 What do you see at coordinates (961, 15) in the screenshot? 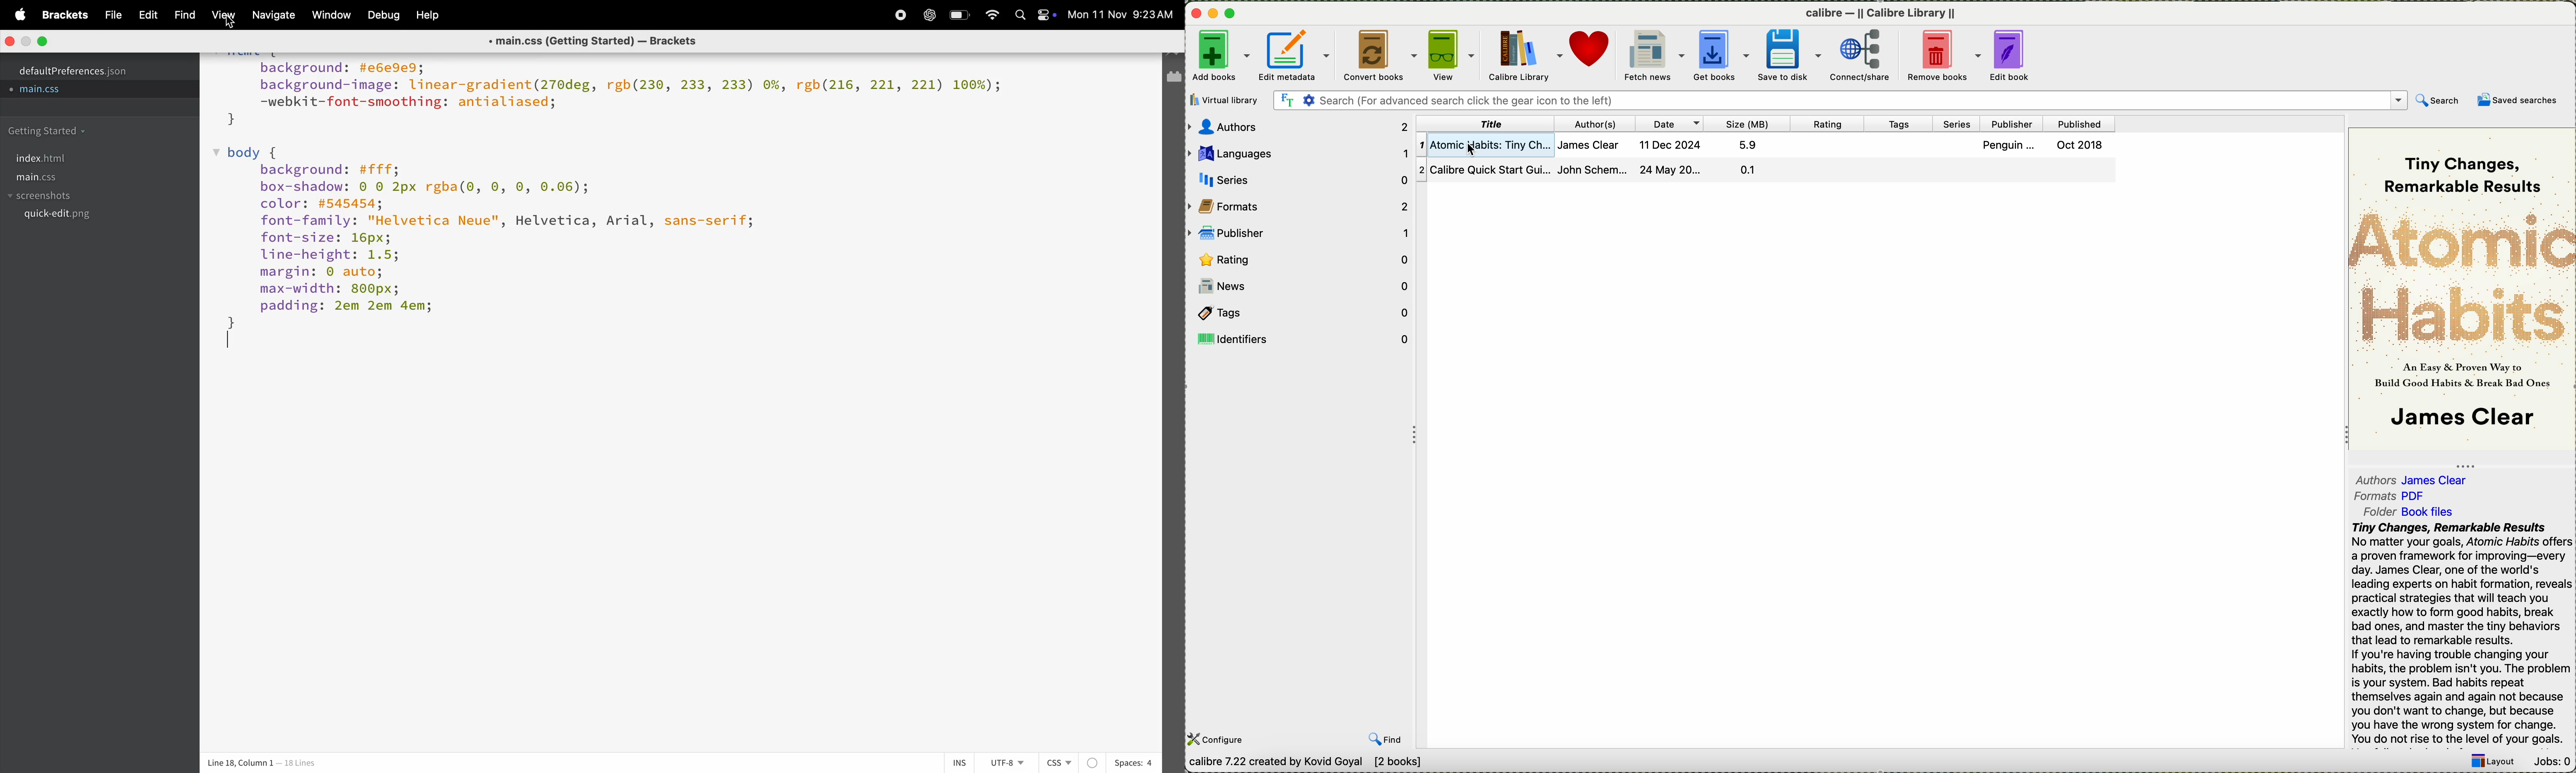
I see `` at bounding box center [961, 15].